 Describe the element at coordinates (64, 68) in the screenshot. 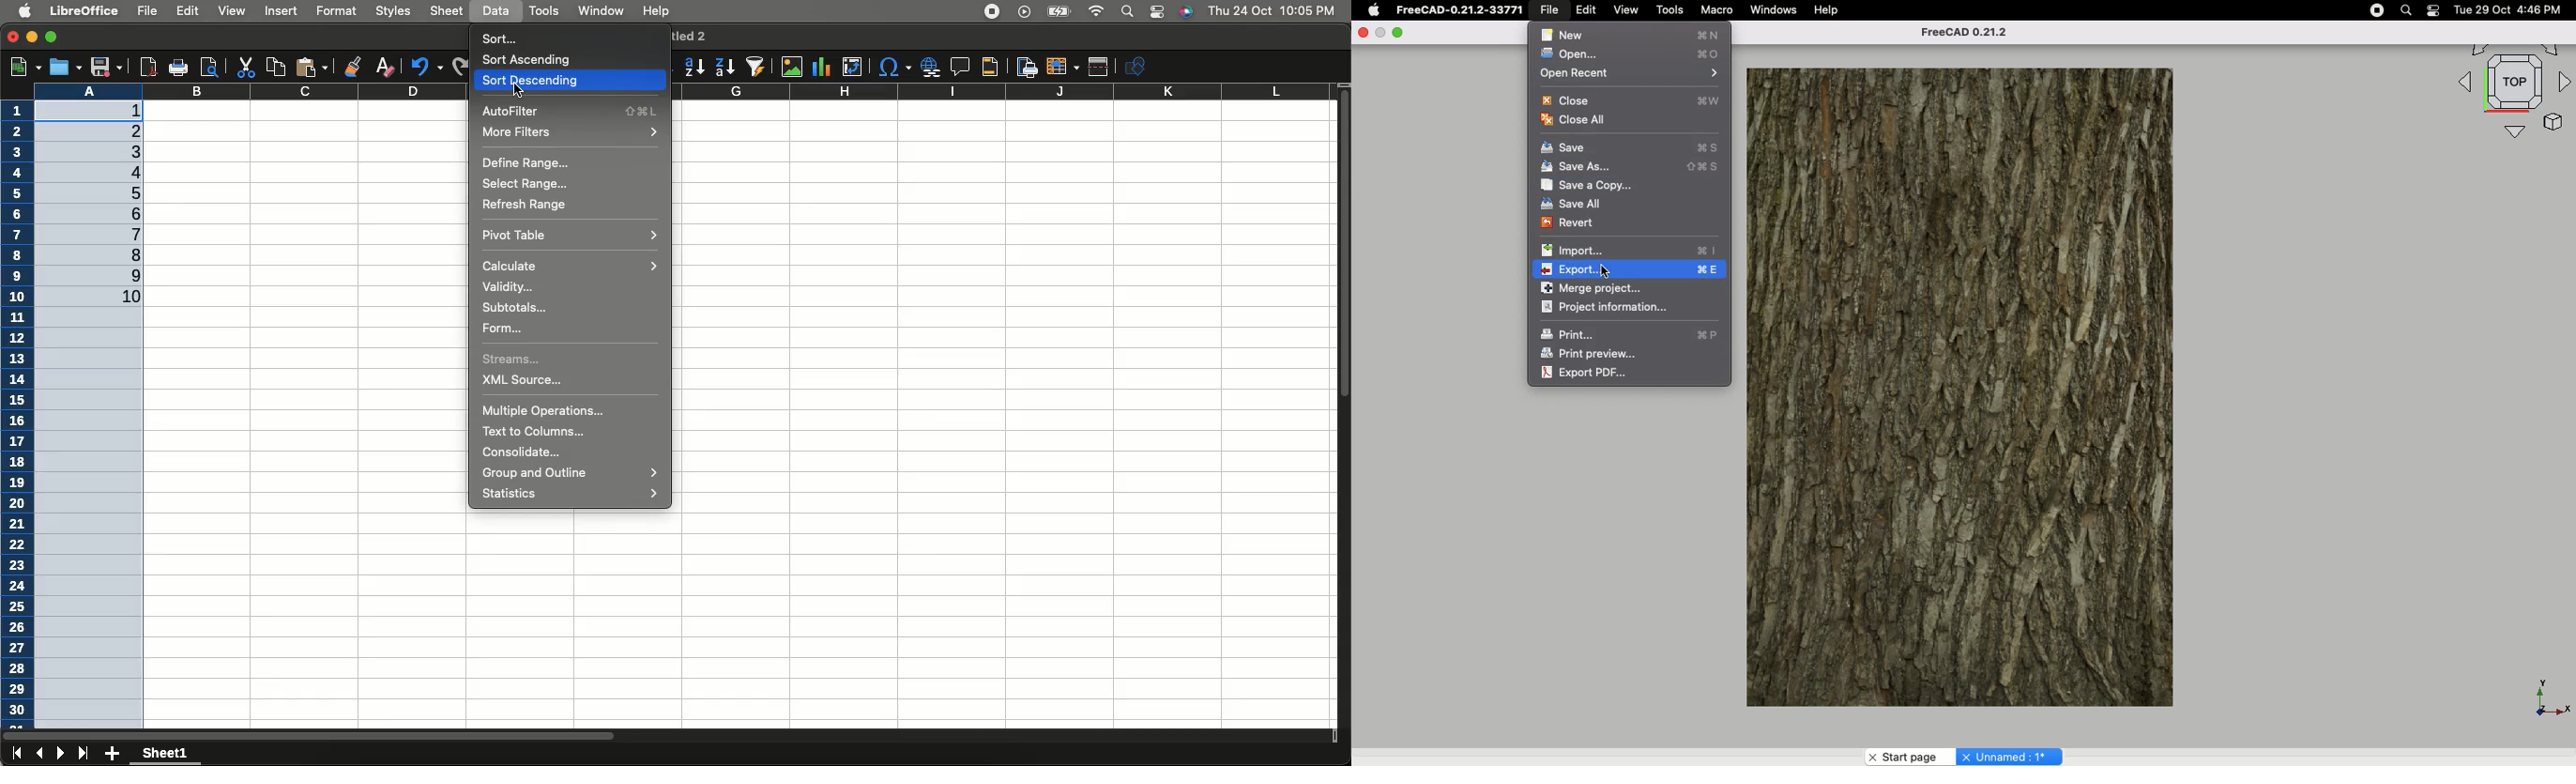

I see `Open` at that location.